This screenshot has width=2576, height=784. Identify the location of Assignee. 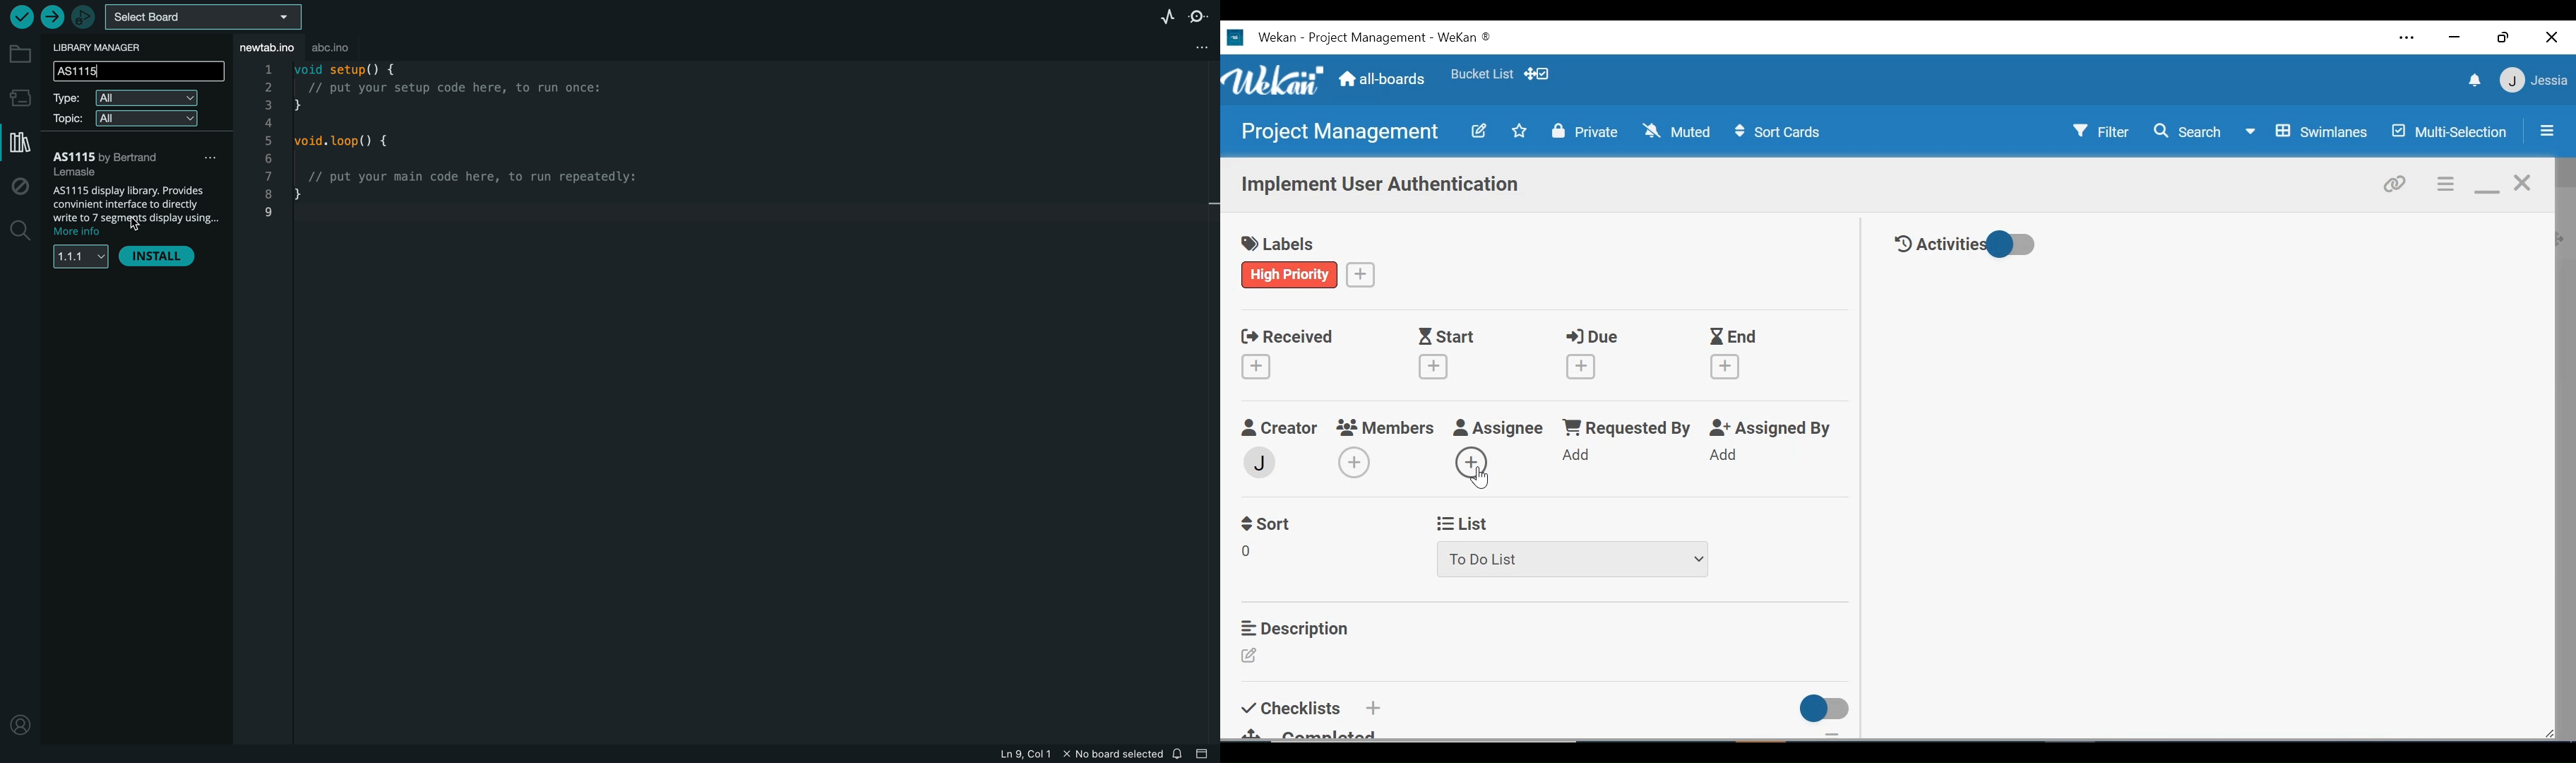
(1498, 429).